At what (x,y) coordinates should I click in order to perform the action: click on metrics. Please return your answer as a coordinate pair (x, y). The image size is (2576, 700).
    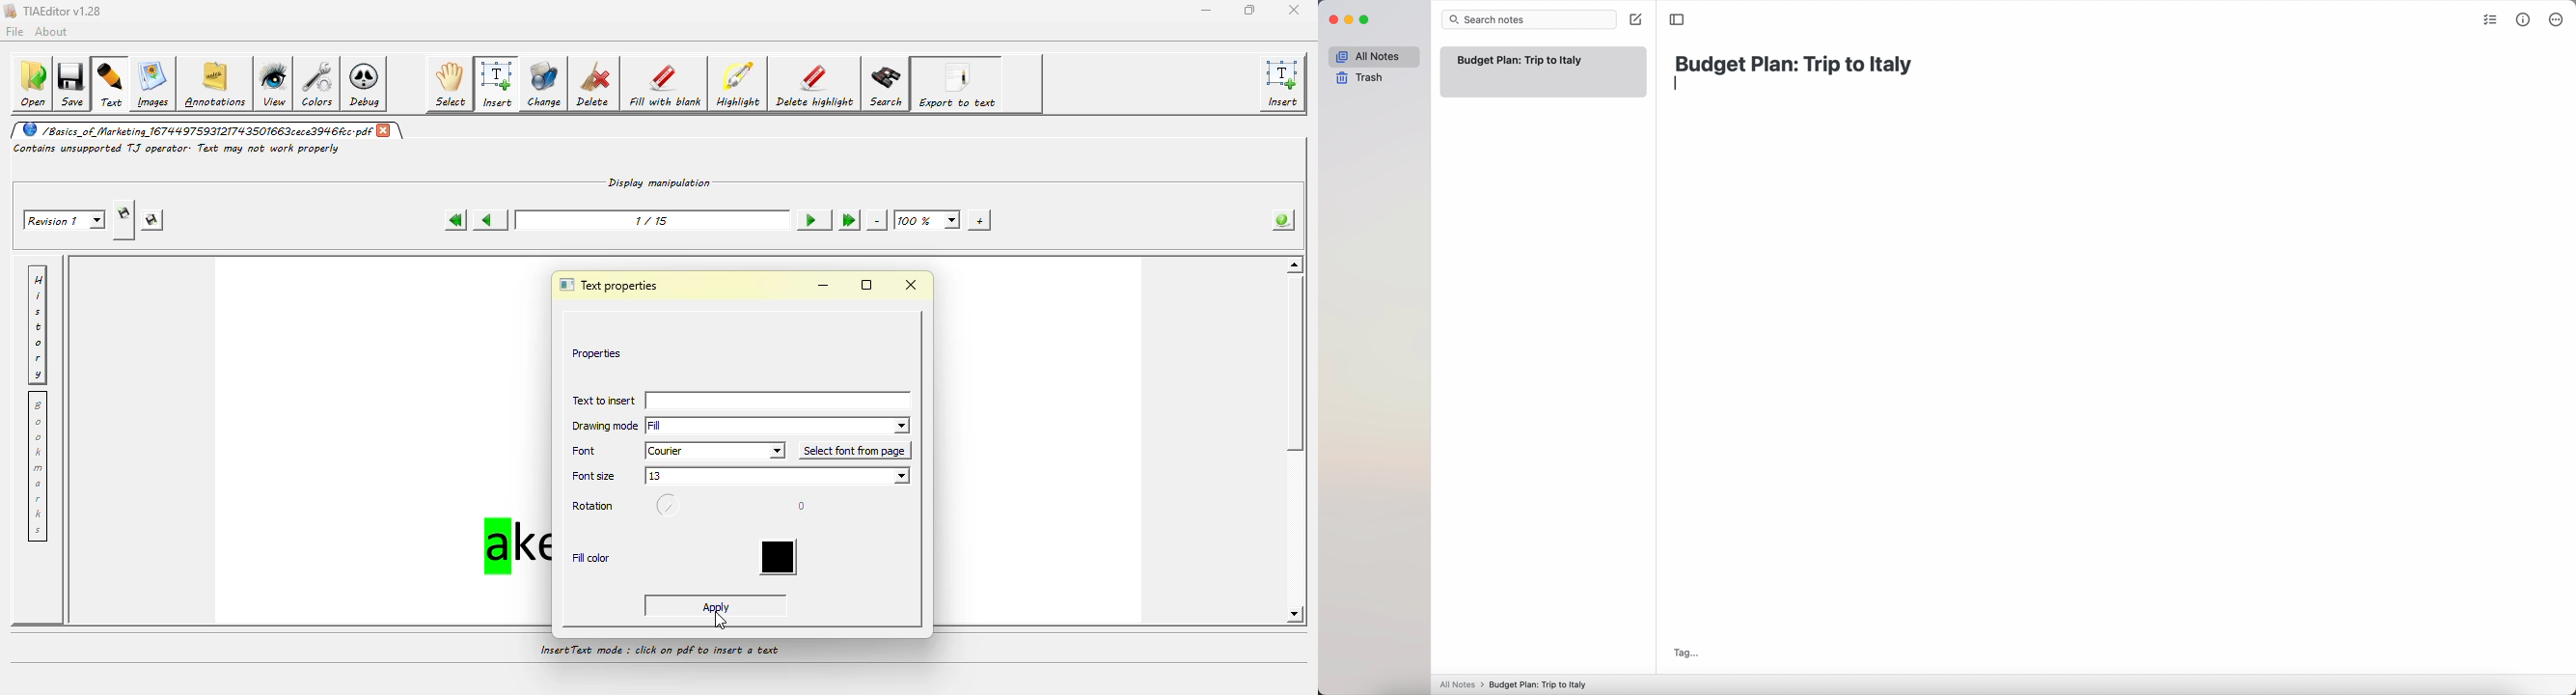
    Looking at the image, I should click on (2524, 21).